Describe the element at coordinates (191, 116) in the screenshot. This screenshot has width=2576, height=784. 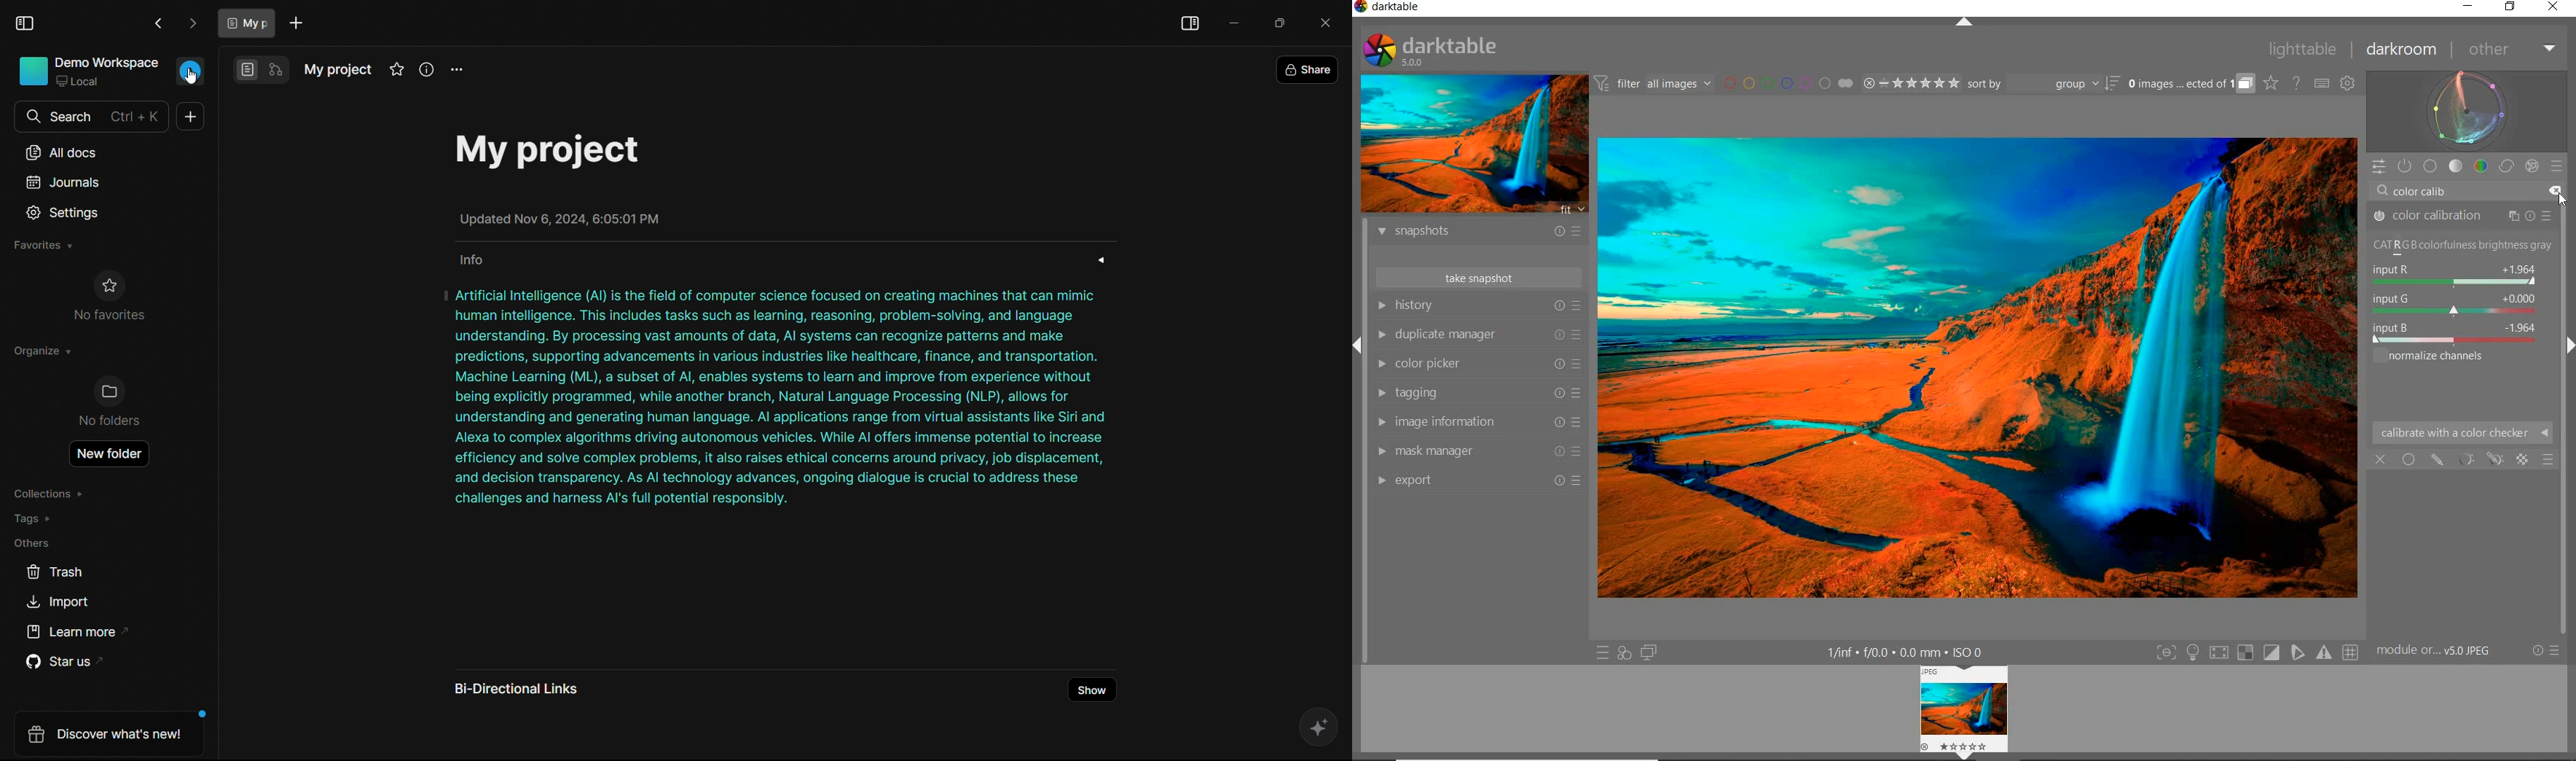
I see `new document` at that location.